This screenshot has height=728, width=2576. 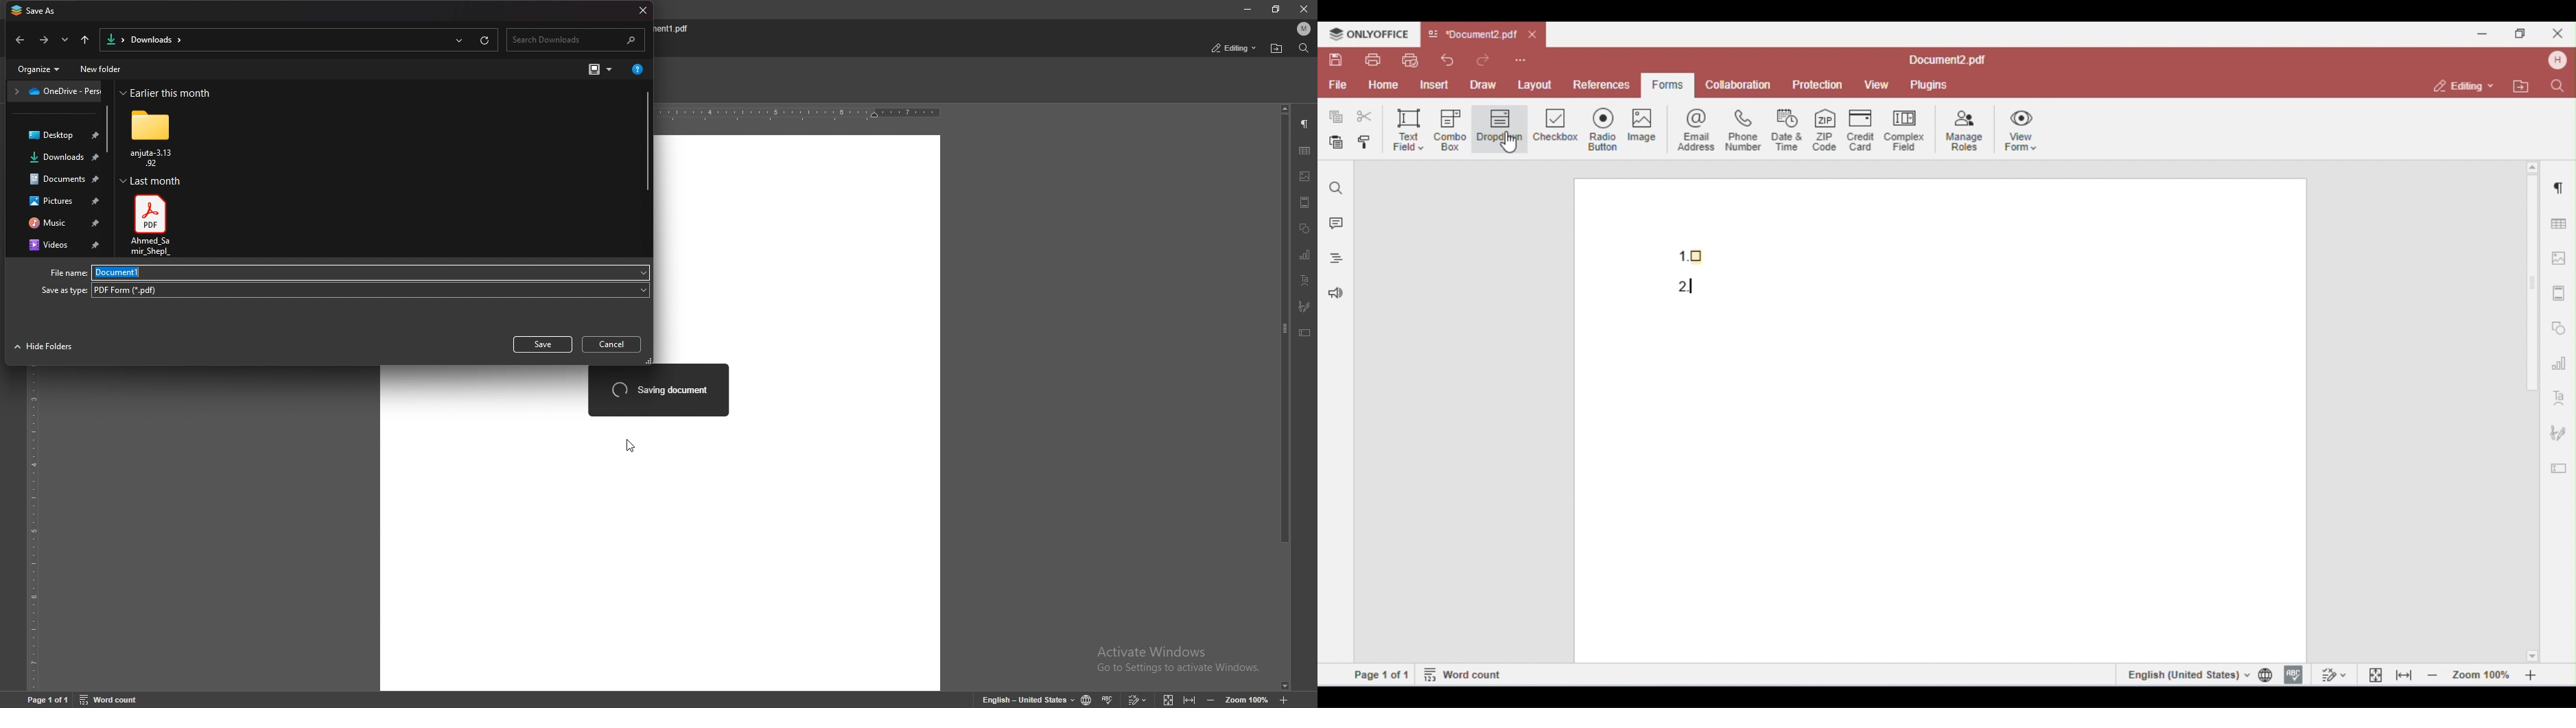 What do you see at coordinates (1302, 29) in the screenshot?
I see `profile` at bounding box center [1302, 29].